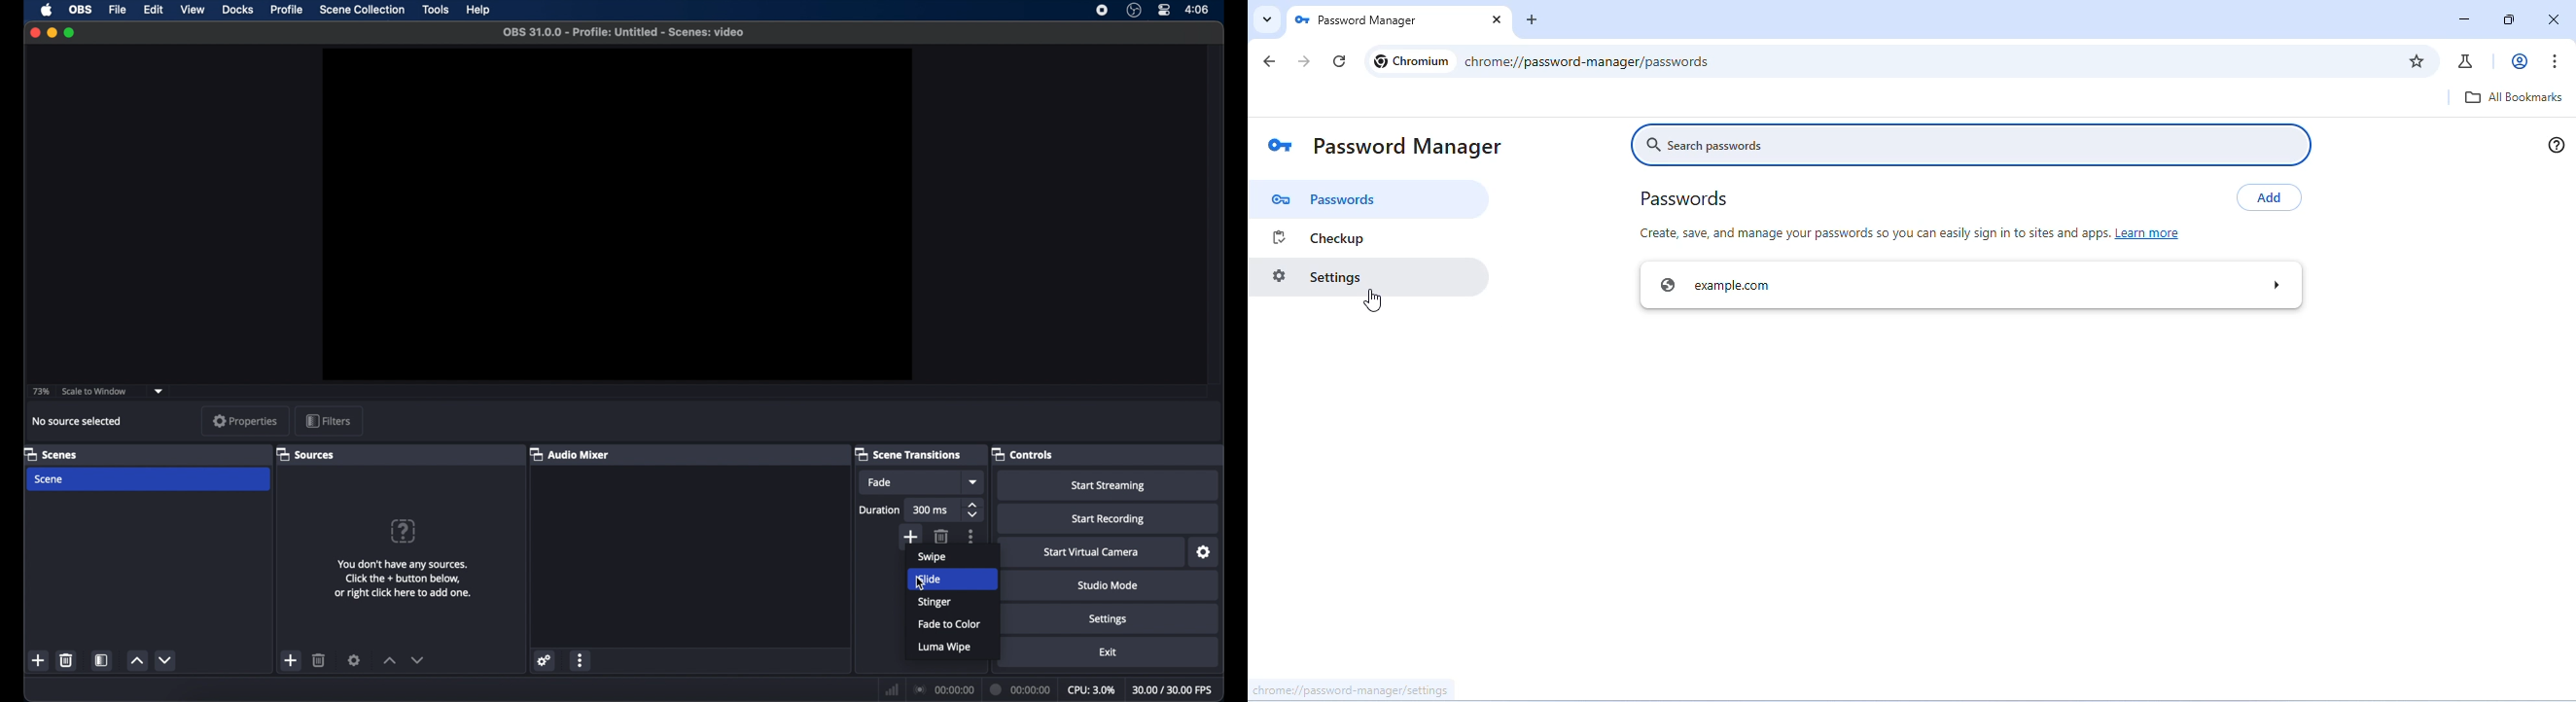 The height and width of the screenshot is (728, 2576). Describe the element at coordinates (882, 482) in the screenshot. I see `fade` at that location.